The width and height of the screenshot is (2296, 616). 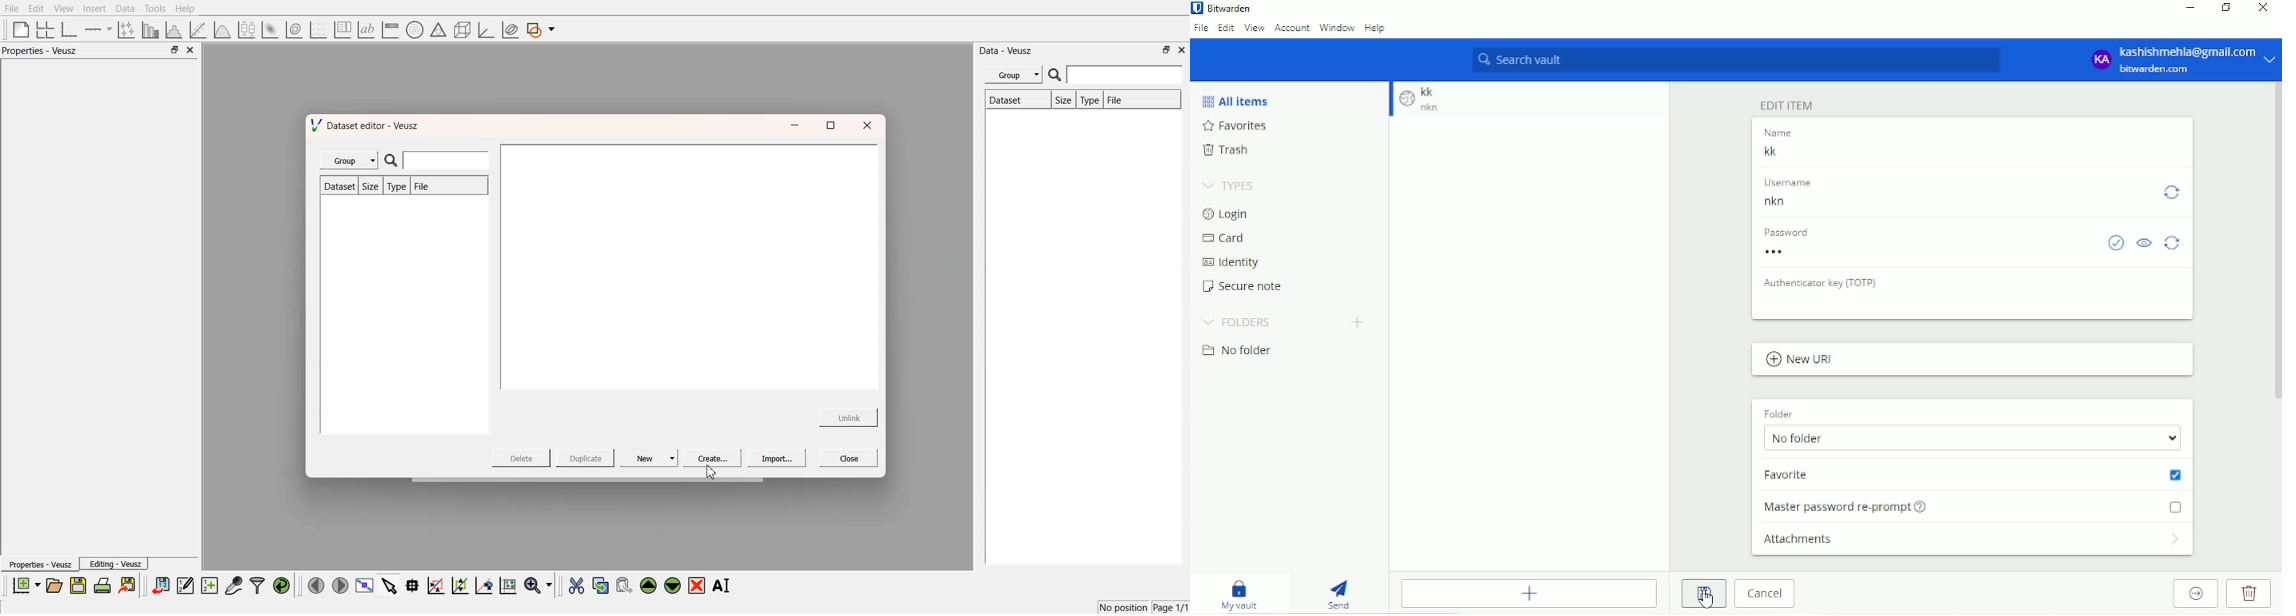 What do you see at coordinates (710, 473) in the screenshot?
I see `cursor` at bounding box center [710, 473].